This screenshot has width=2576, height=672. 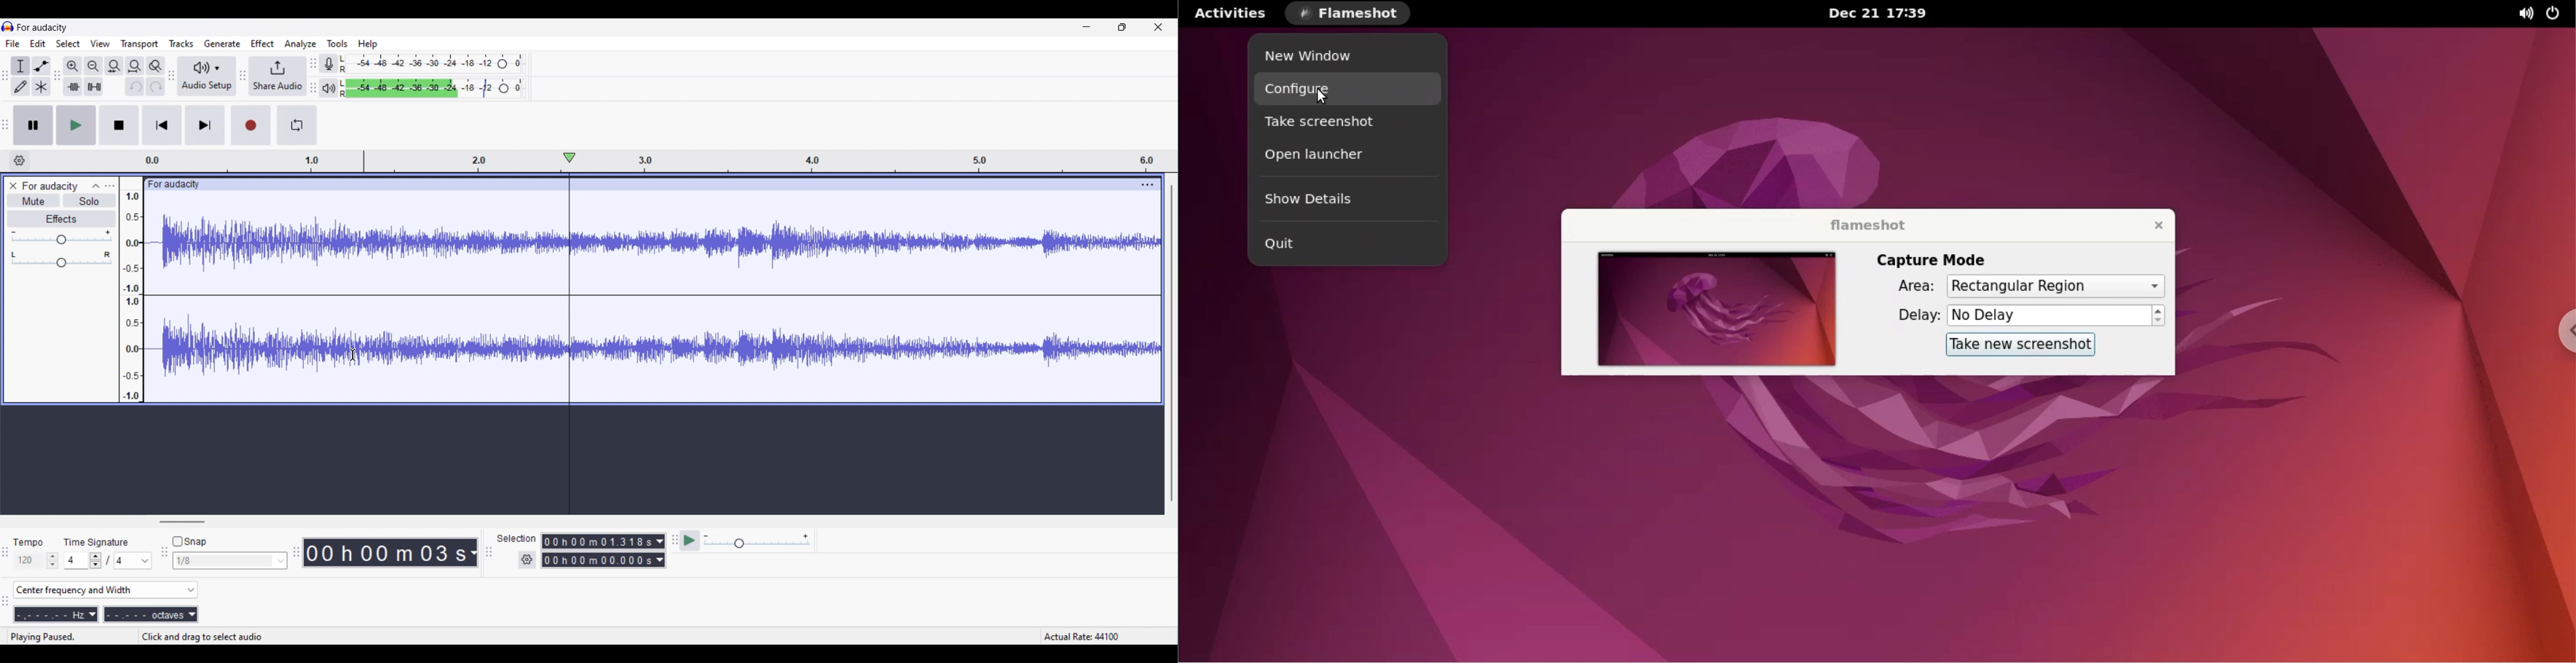 What do you see at coordinates (90, 201) in the screenshot?
I see `Solo` at bounding box center [90, 201].